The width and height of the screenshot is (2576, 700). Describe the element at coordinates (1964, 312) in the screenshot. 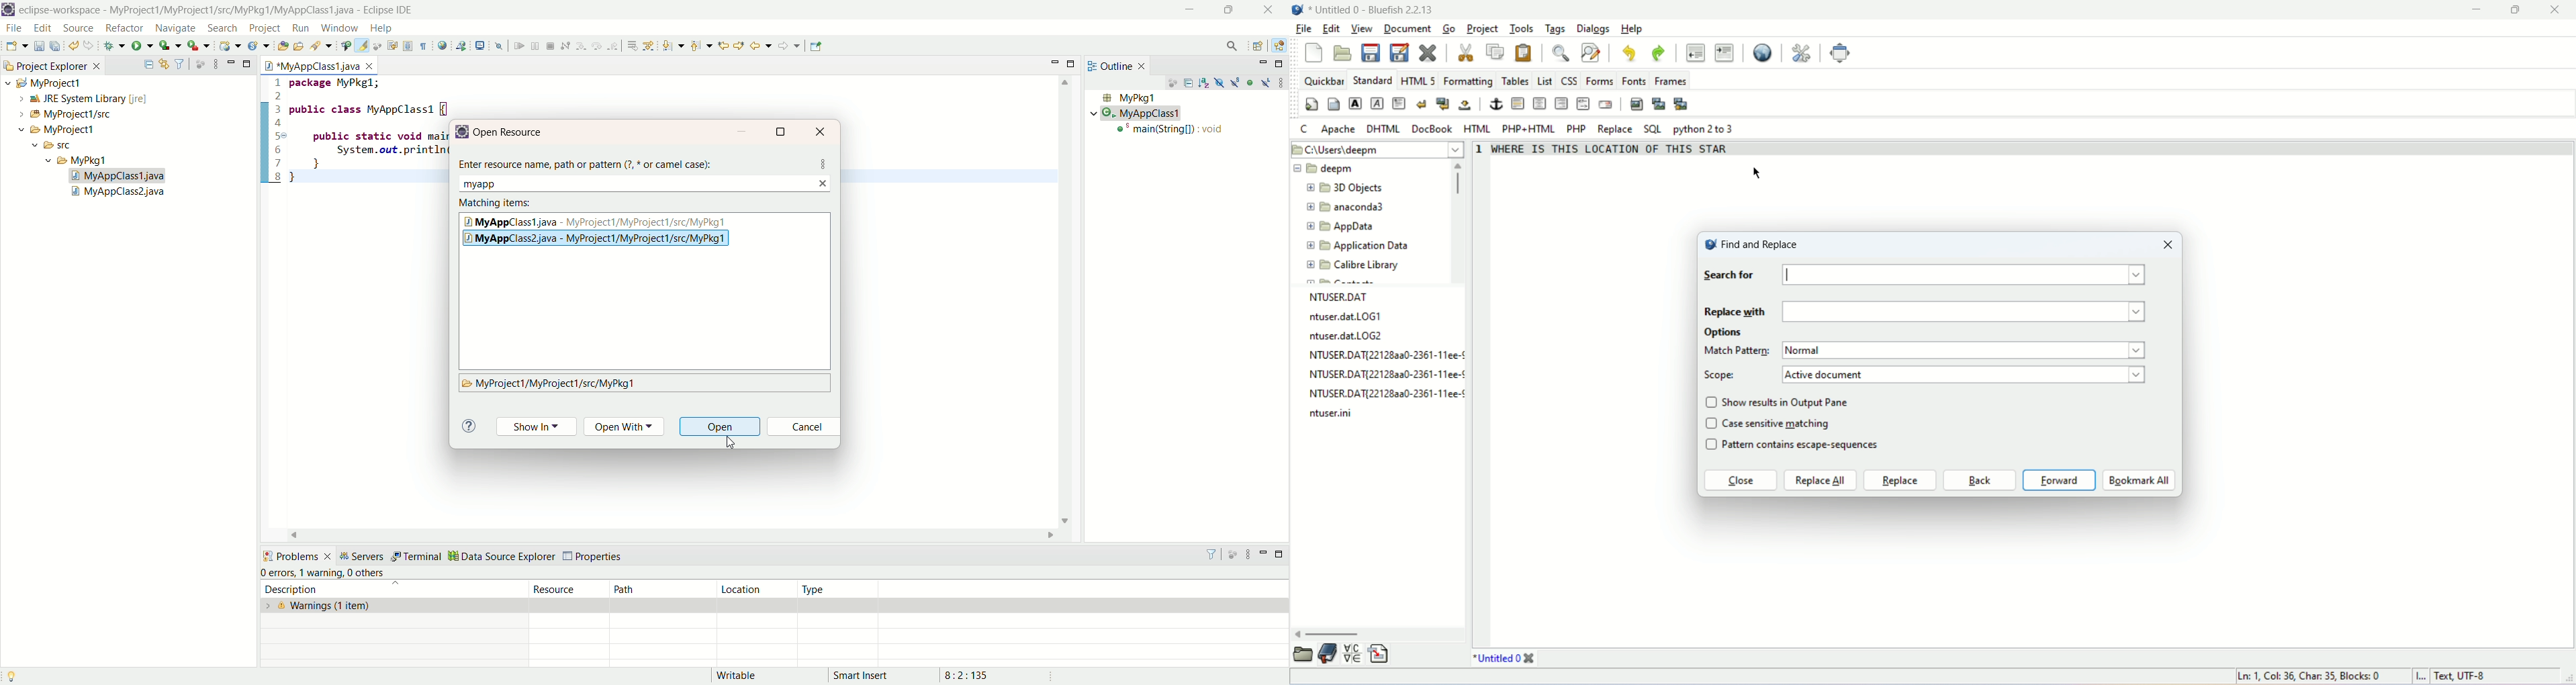

I see `replace with` at that location.